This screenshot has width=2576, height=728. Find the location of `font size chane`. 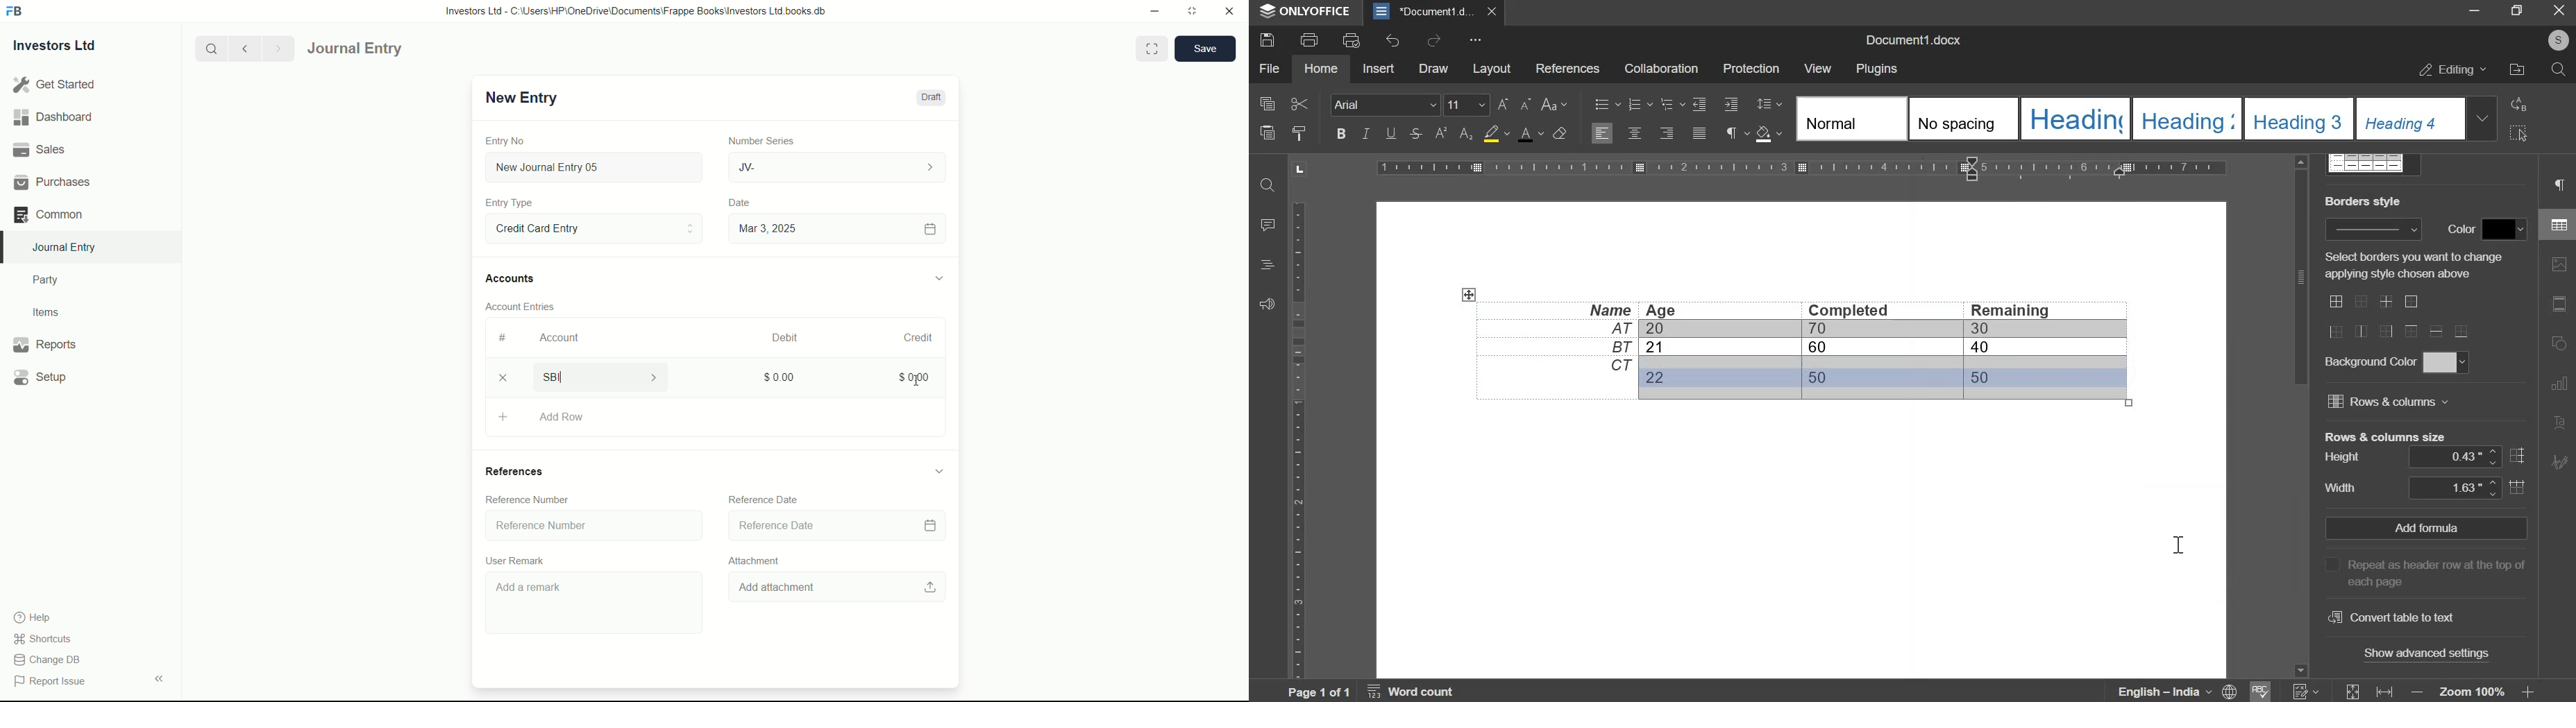

font size chane is located at coordinates (1513, 102).